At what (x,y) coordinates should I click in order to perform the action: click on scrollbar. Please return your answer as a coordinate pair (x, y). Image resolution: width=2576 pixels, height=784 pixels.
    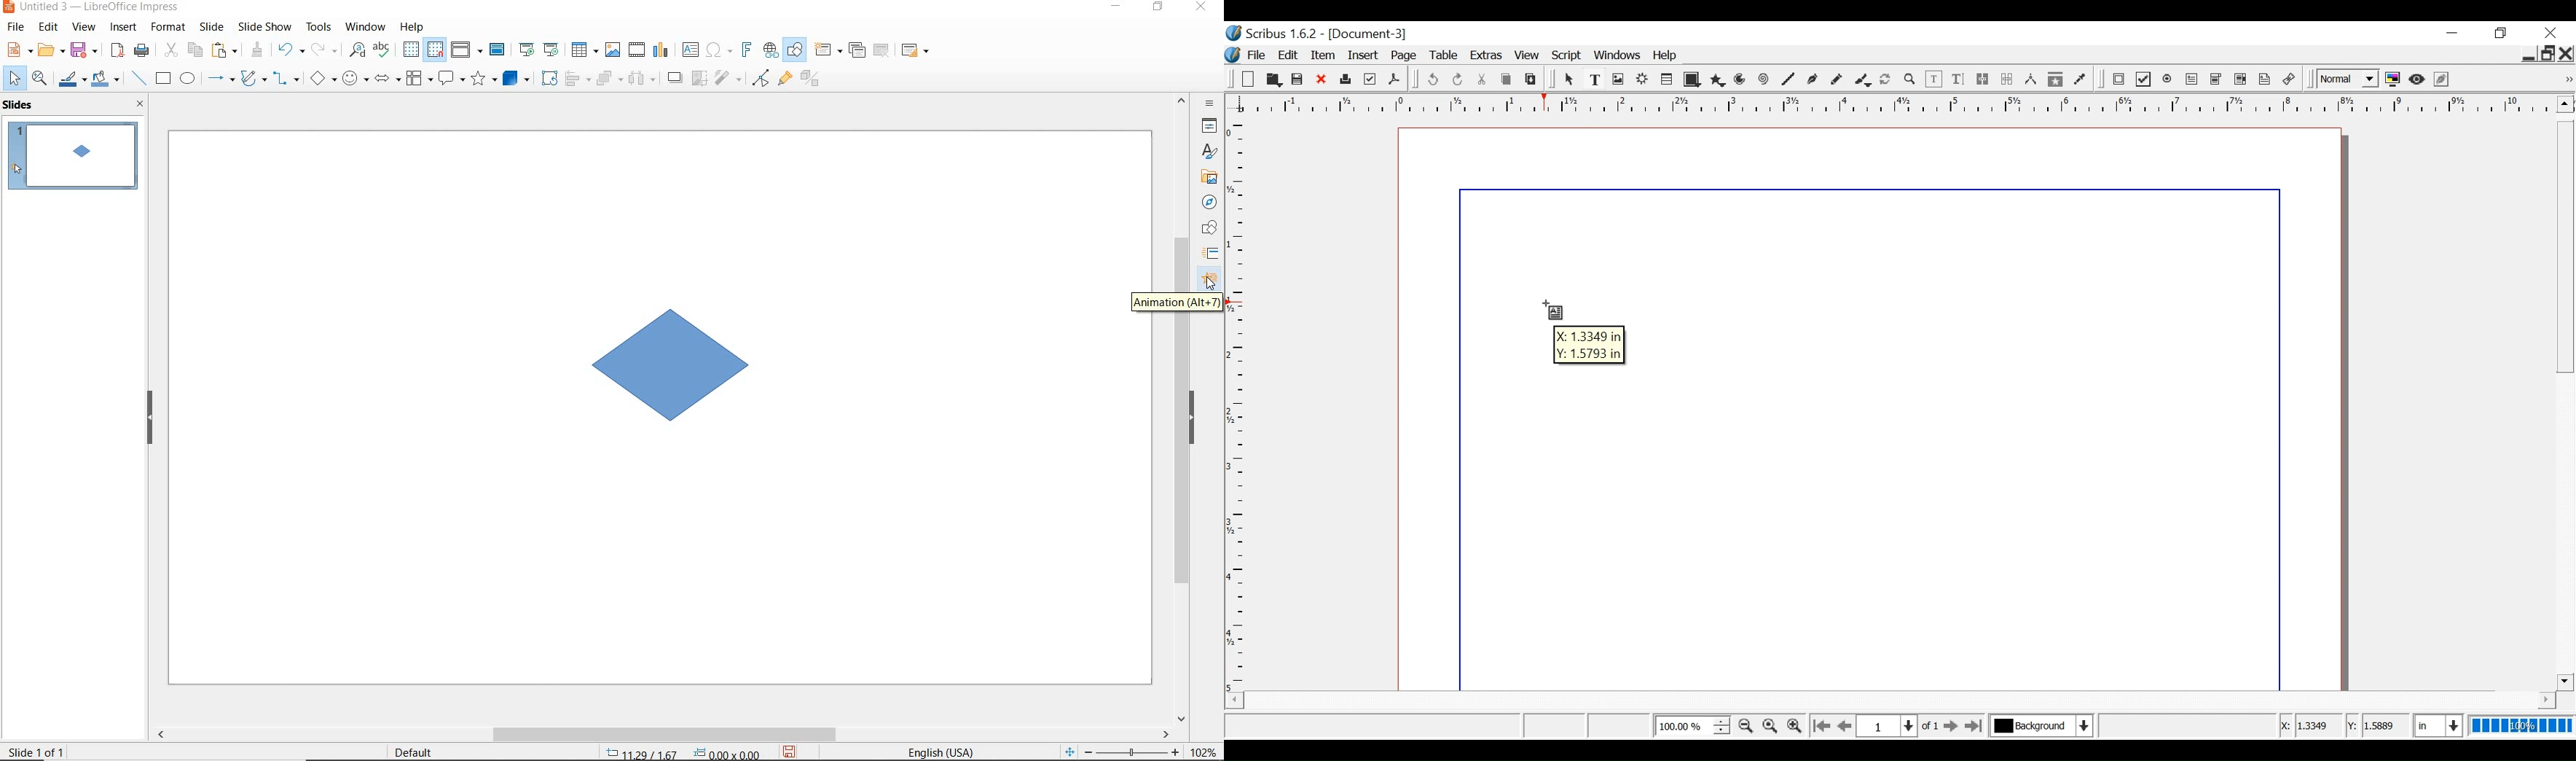
    Looking at the image, I should click on (667, 733).